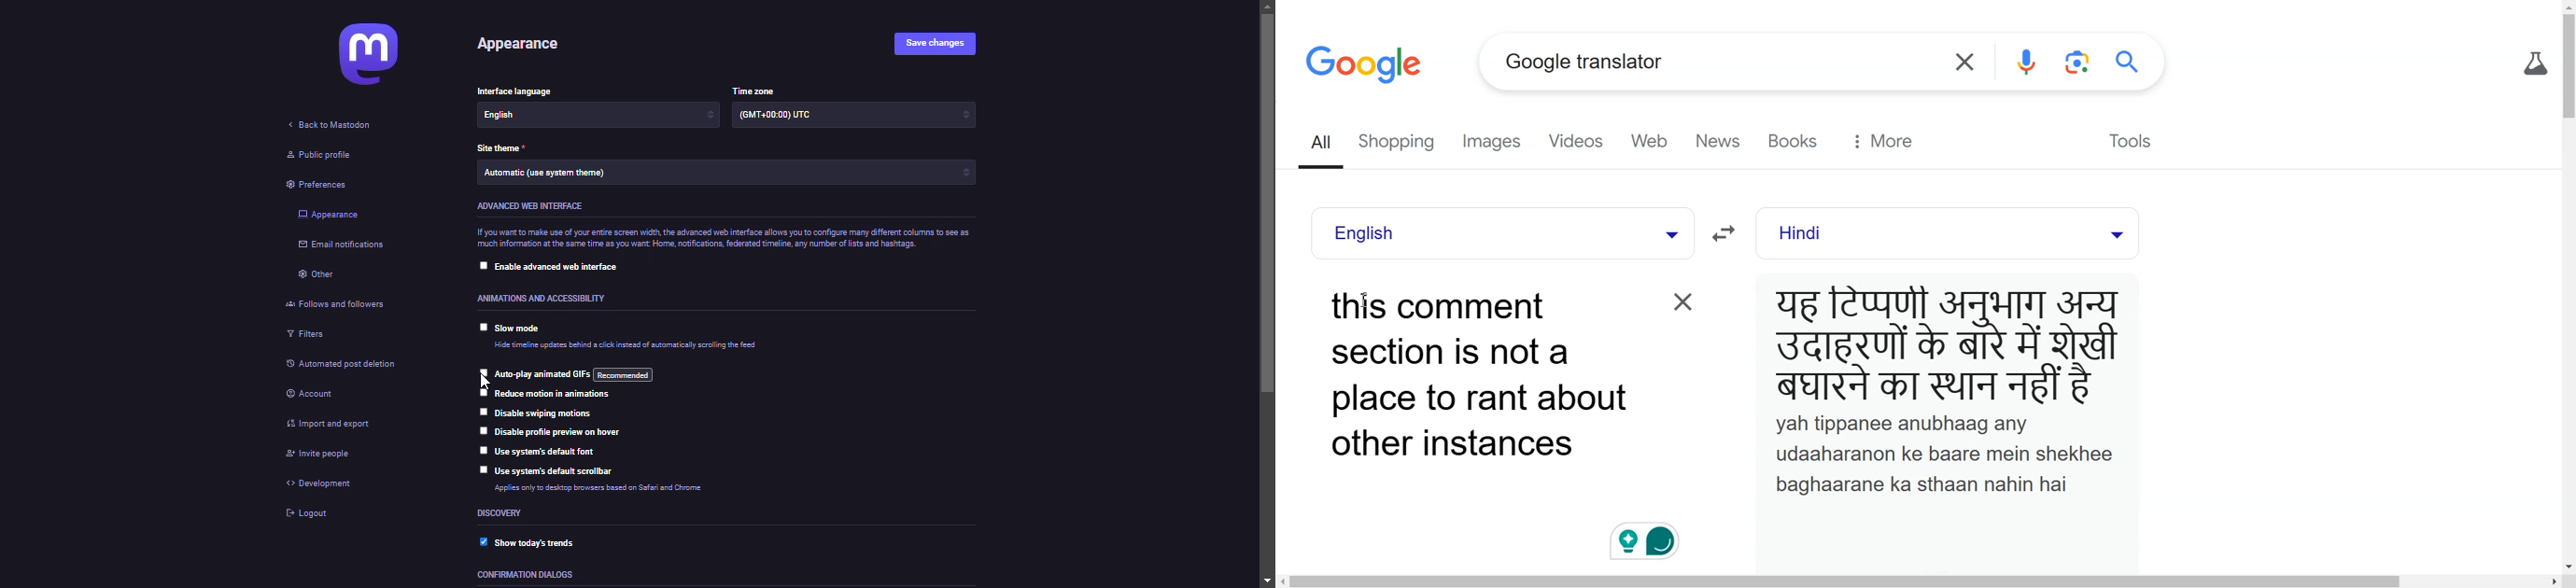  Describe the element at coordinates (306, 339) in the screenshot. I see `filters` at that location.